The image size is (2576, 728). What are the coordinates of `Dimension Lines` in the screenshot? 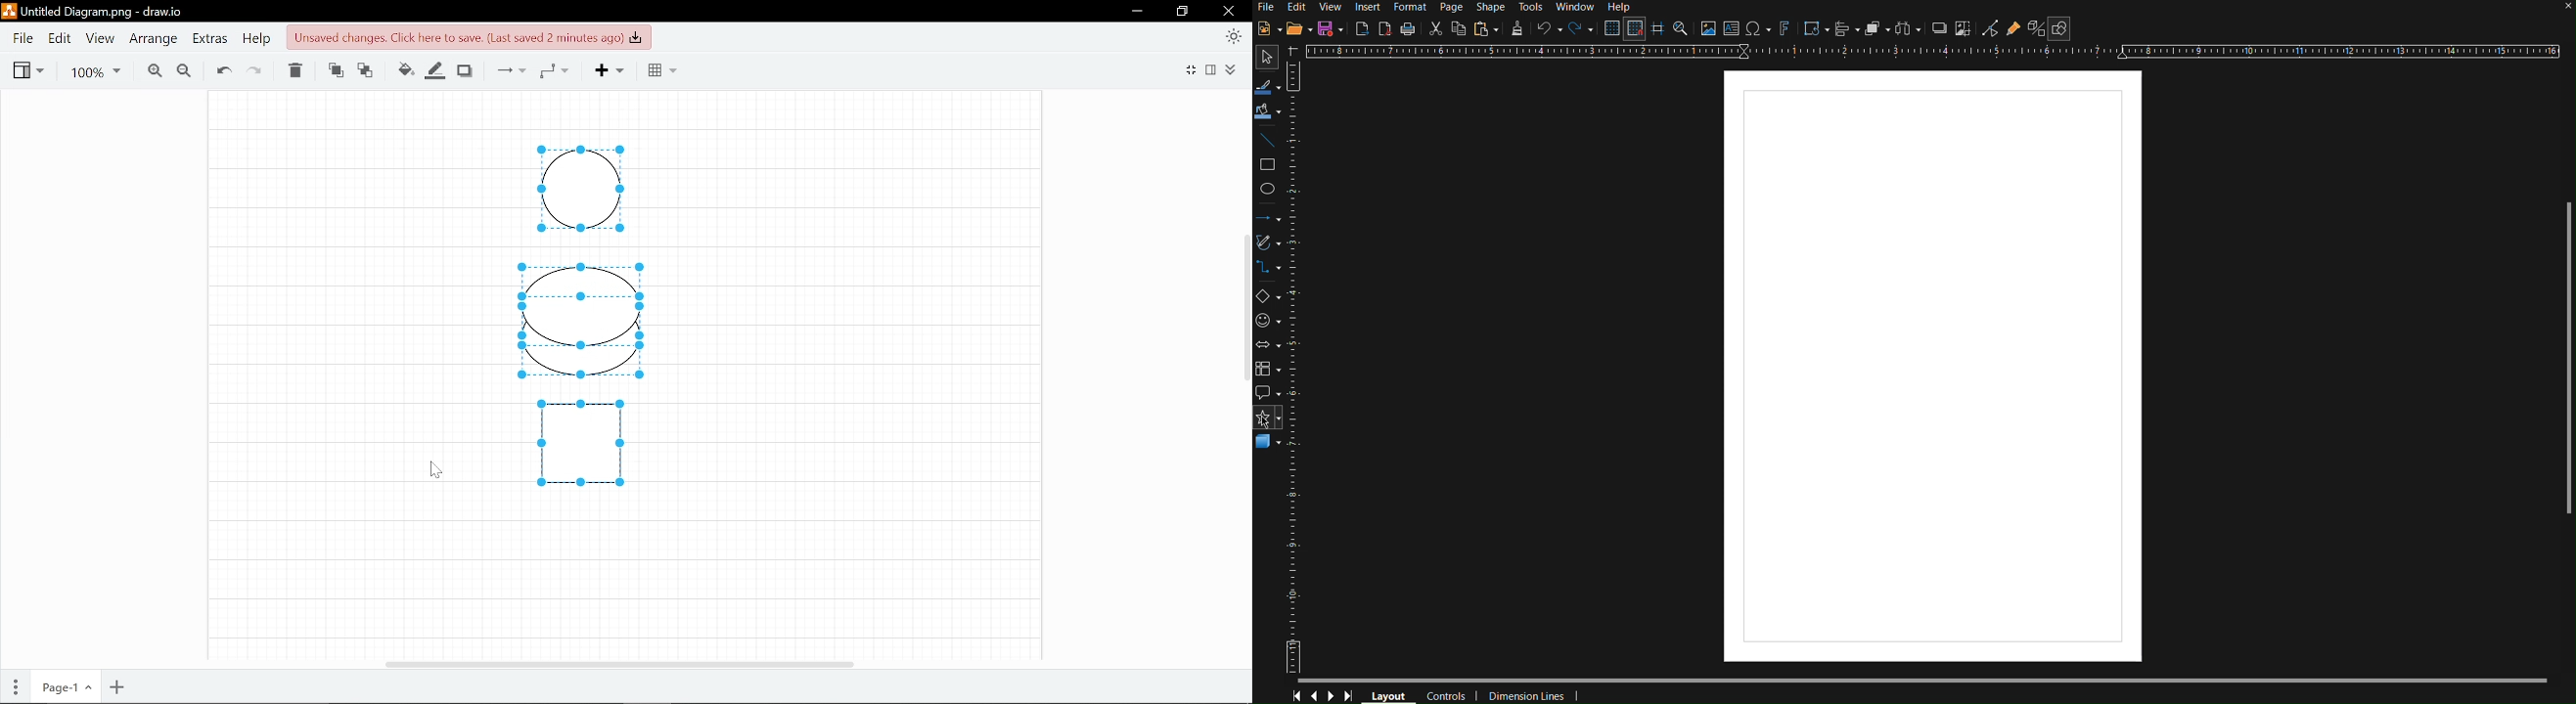 It's located at (1524, 694).